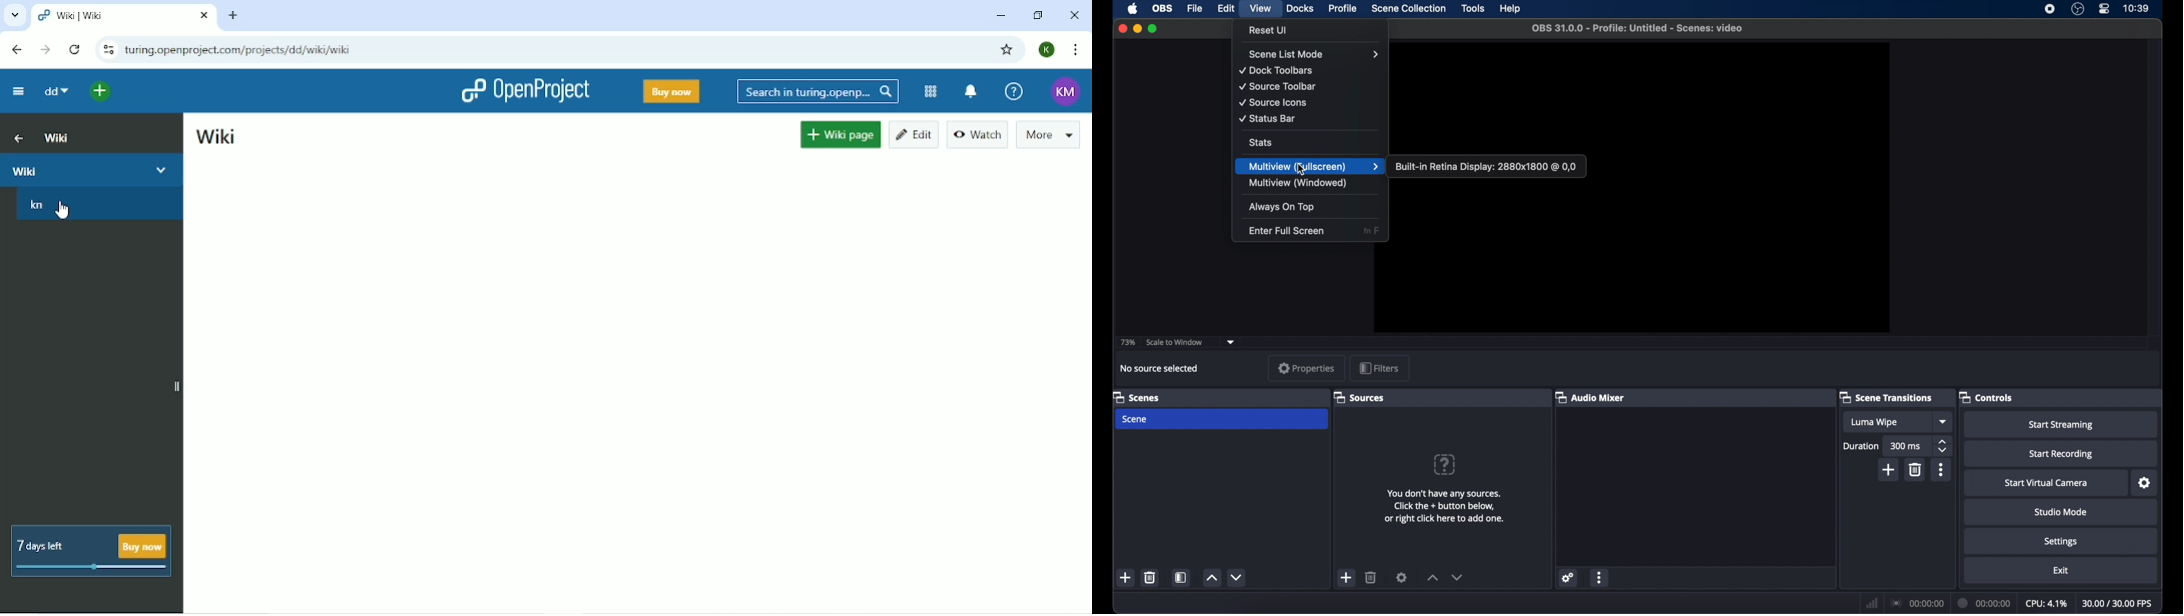 Image resolution: width=2184 pixels, height=616 pixels. I want to click on delete, so click(1371, 577).